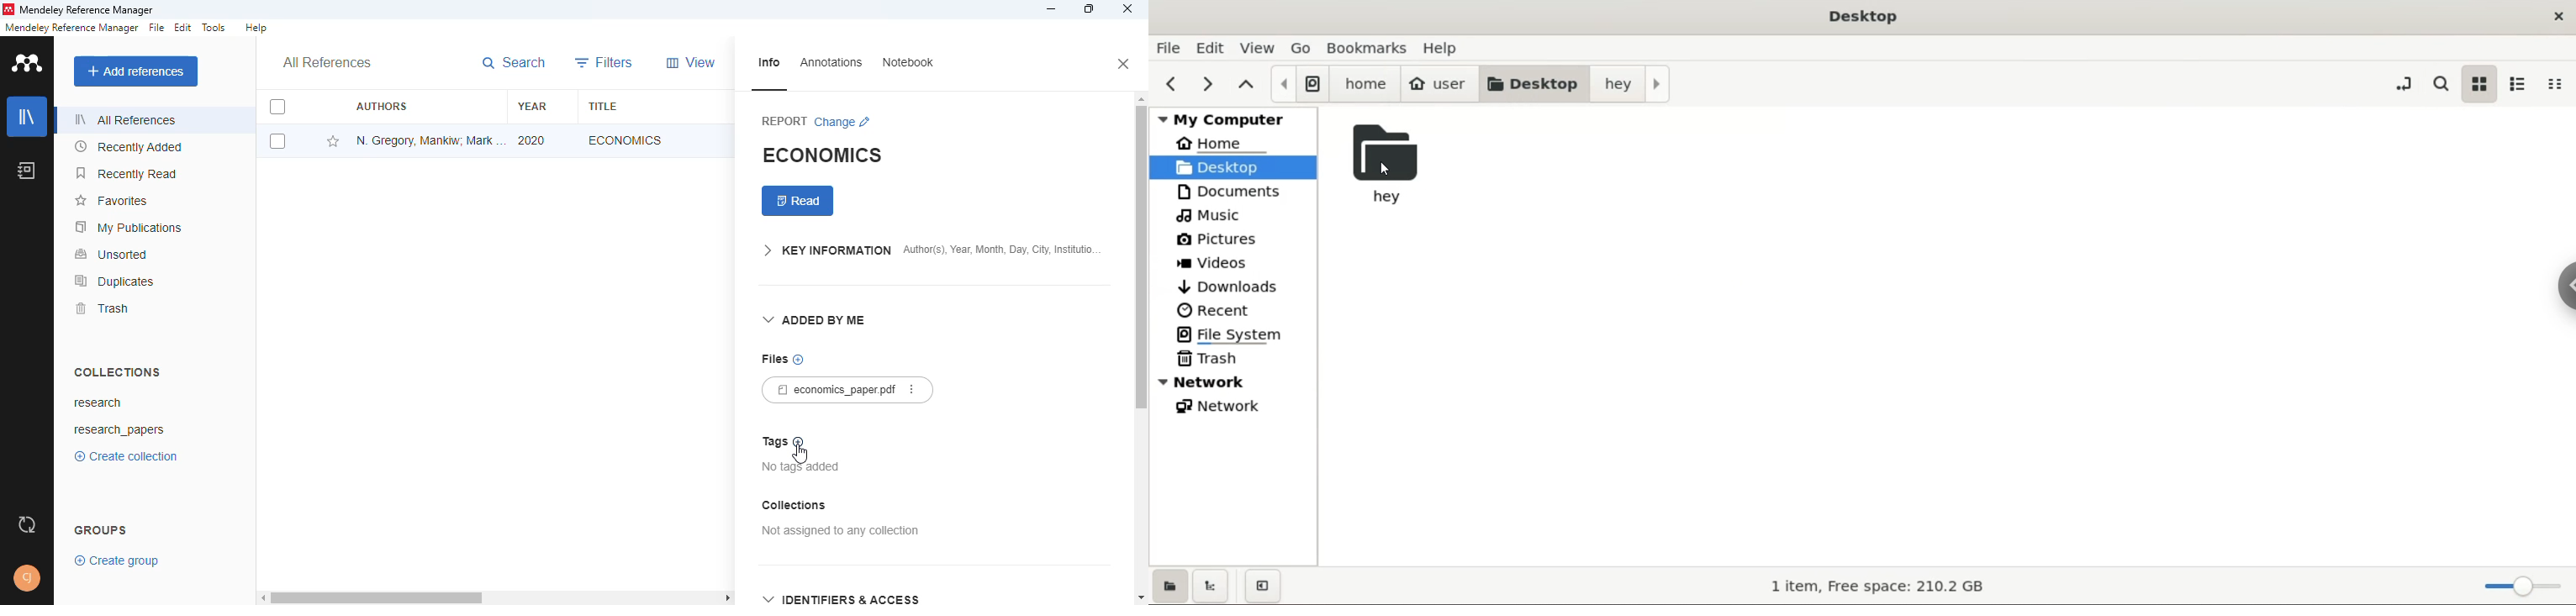  Describe the element at coordinates (129, 228) in the screenshot. I see `my publications` at that location.